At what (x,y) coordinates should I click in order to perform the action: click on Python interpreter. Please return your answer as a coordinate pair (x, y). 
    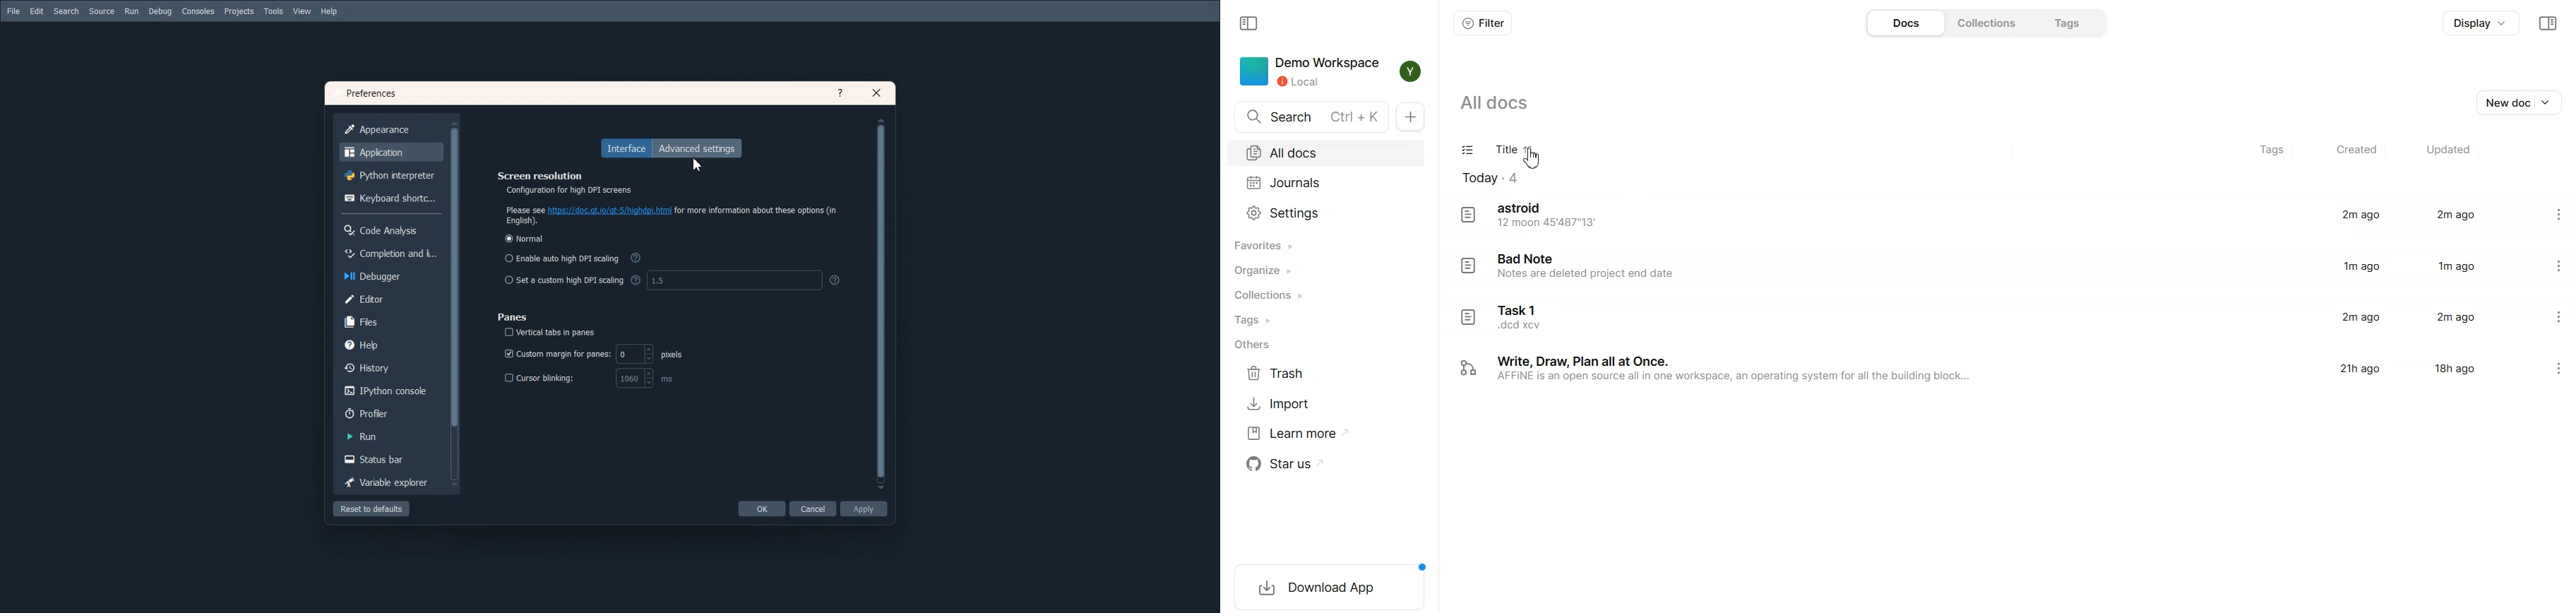
    Looking at the image, I should click on (390, 175).